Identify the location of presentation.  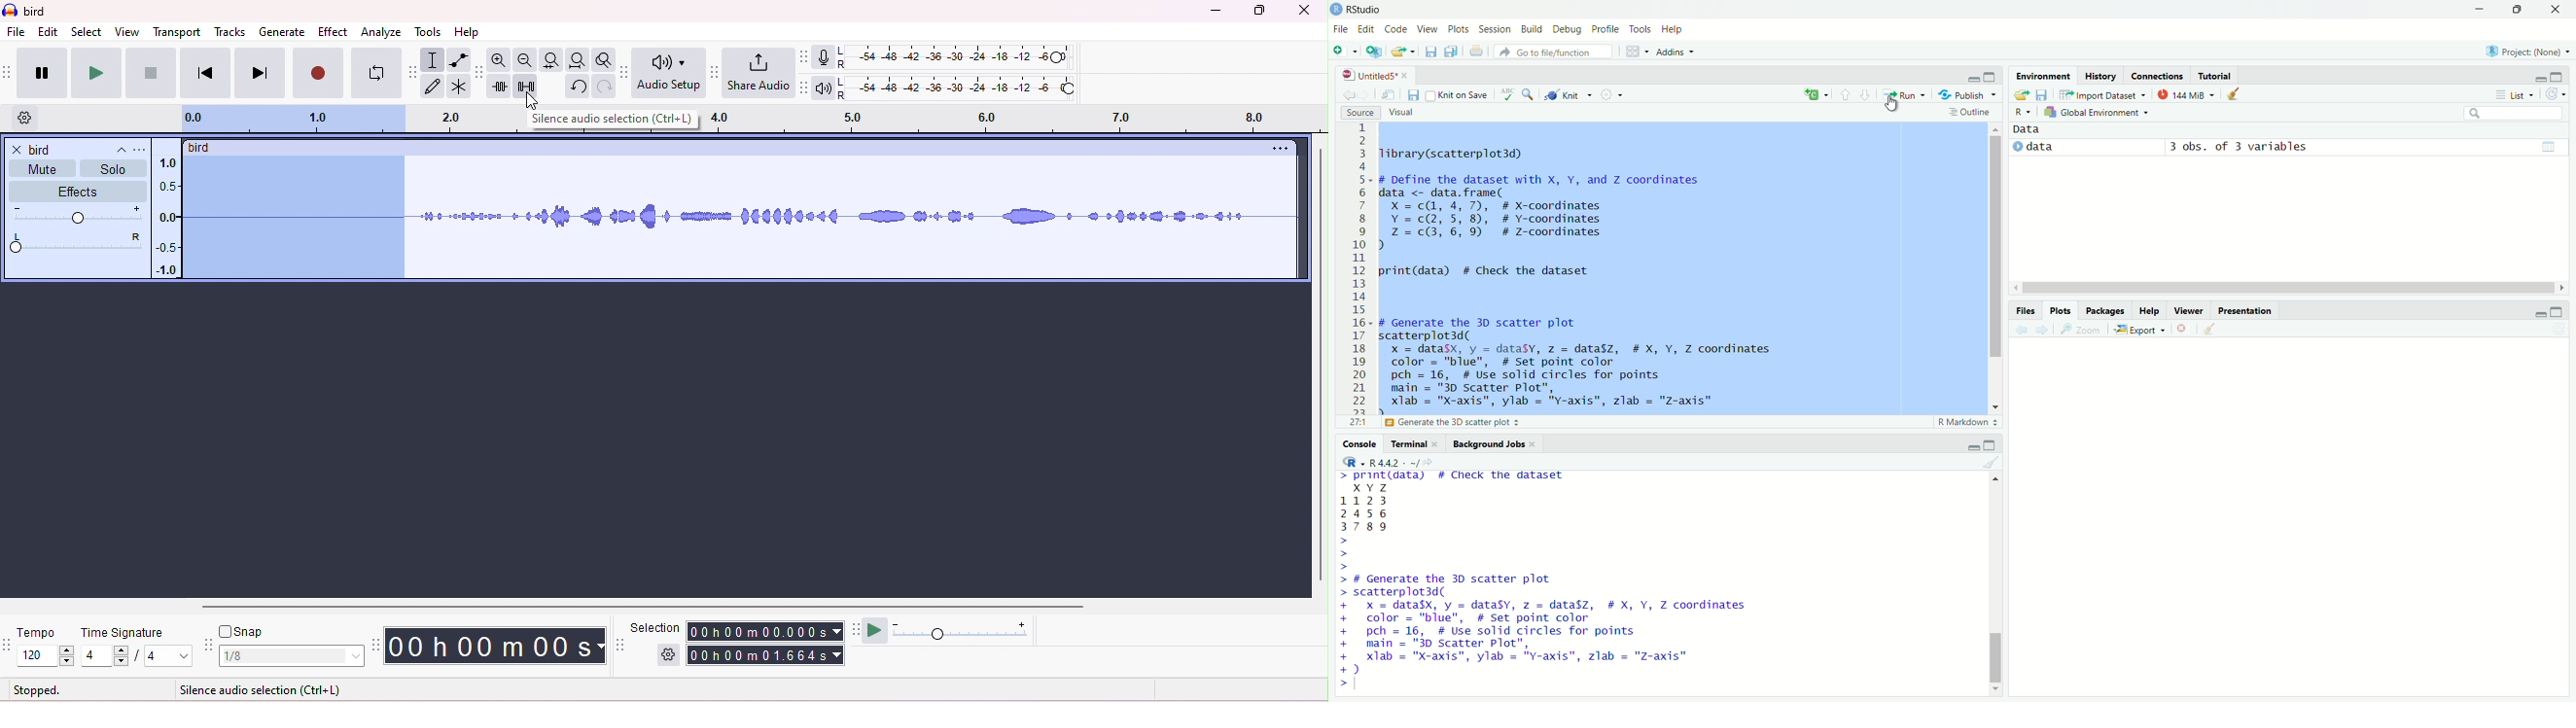
(2247, 311).